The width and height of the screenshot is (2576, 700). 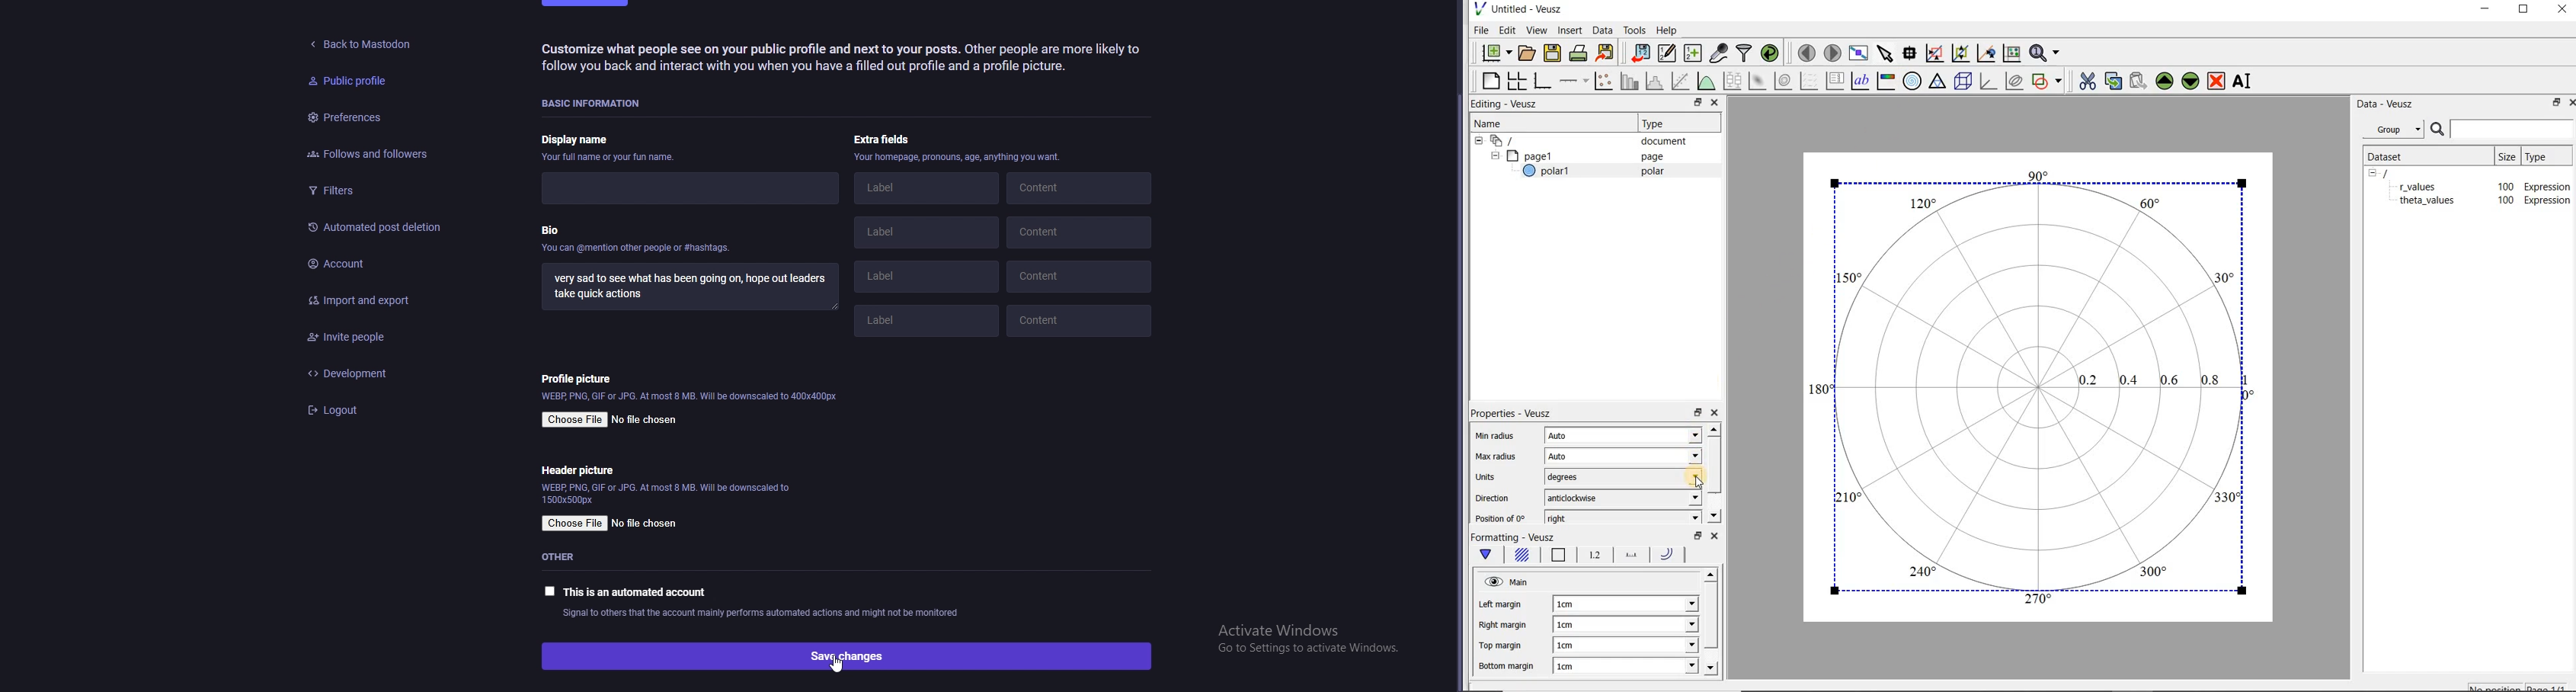 I want to click on Formatting - Veusz, so click(x=1517, y=536).